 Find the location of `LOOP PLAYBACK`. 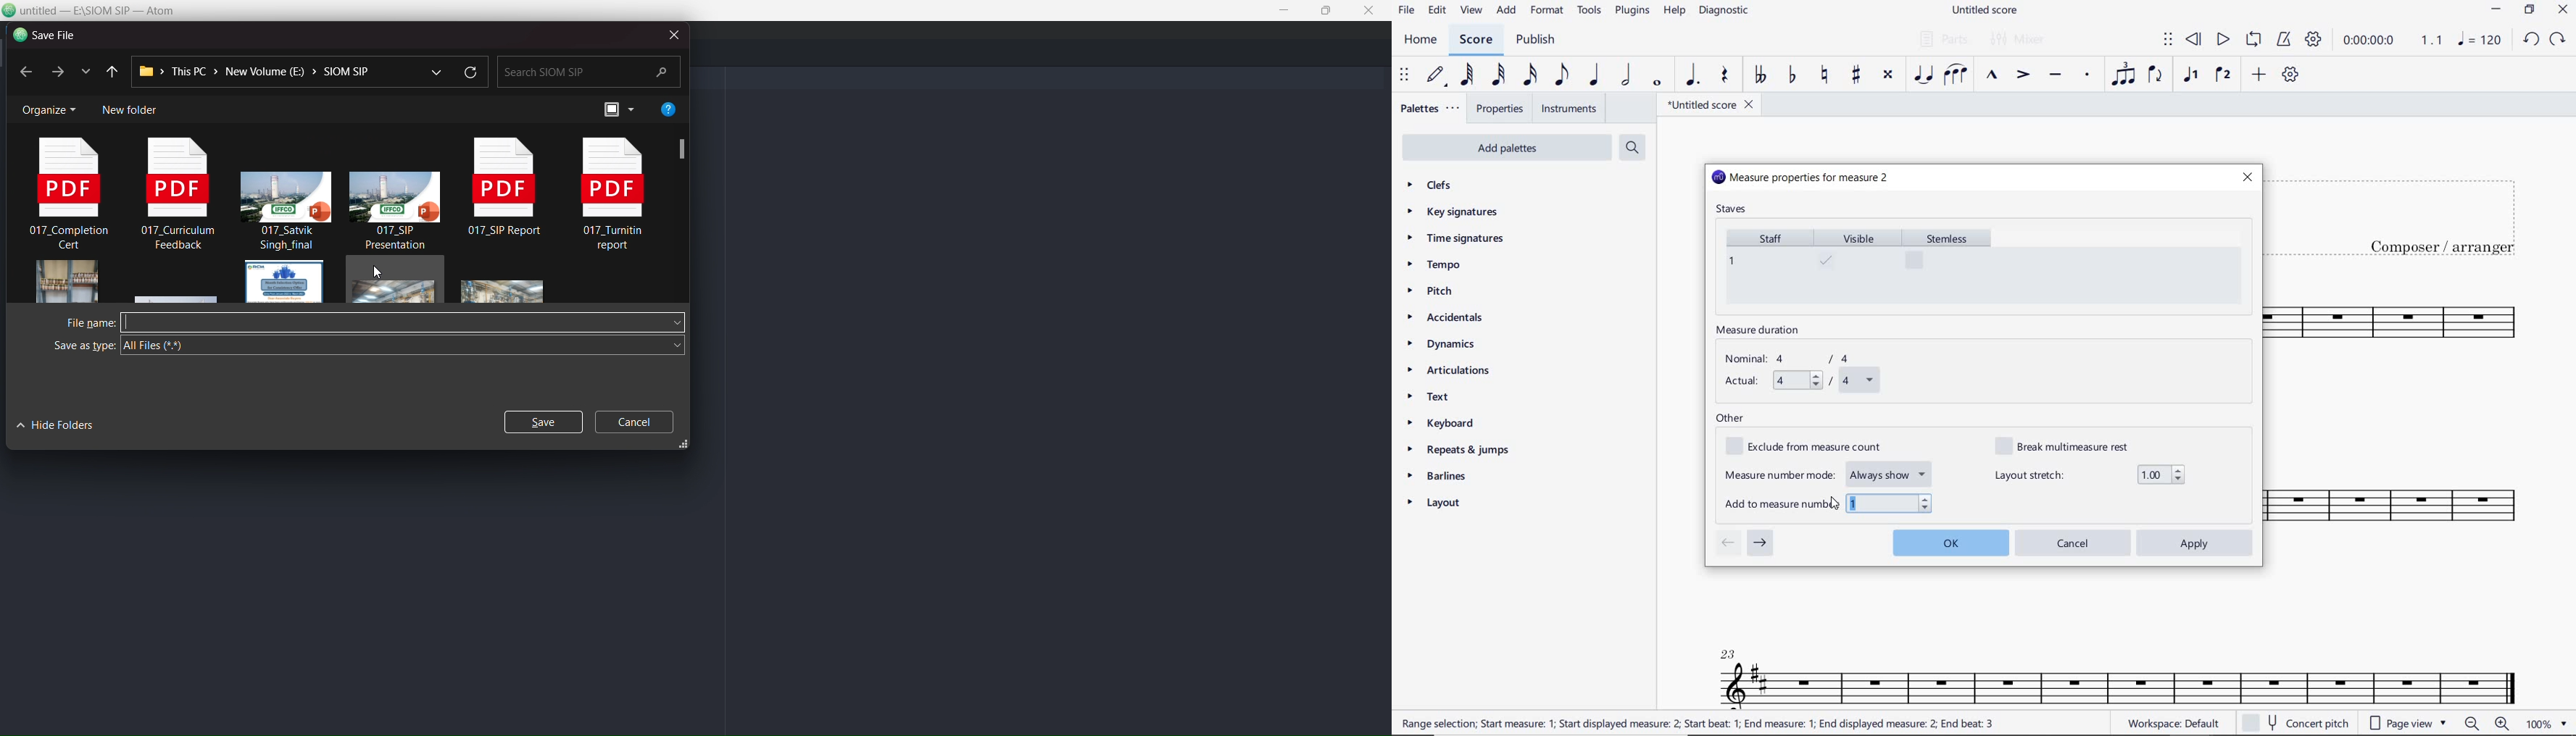

LOOP PLAYBACK is located at coordinates (2254, 41).